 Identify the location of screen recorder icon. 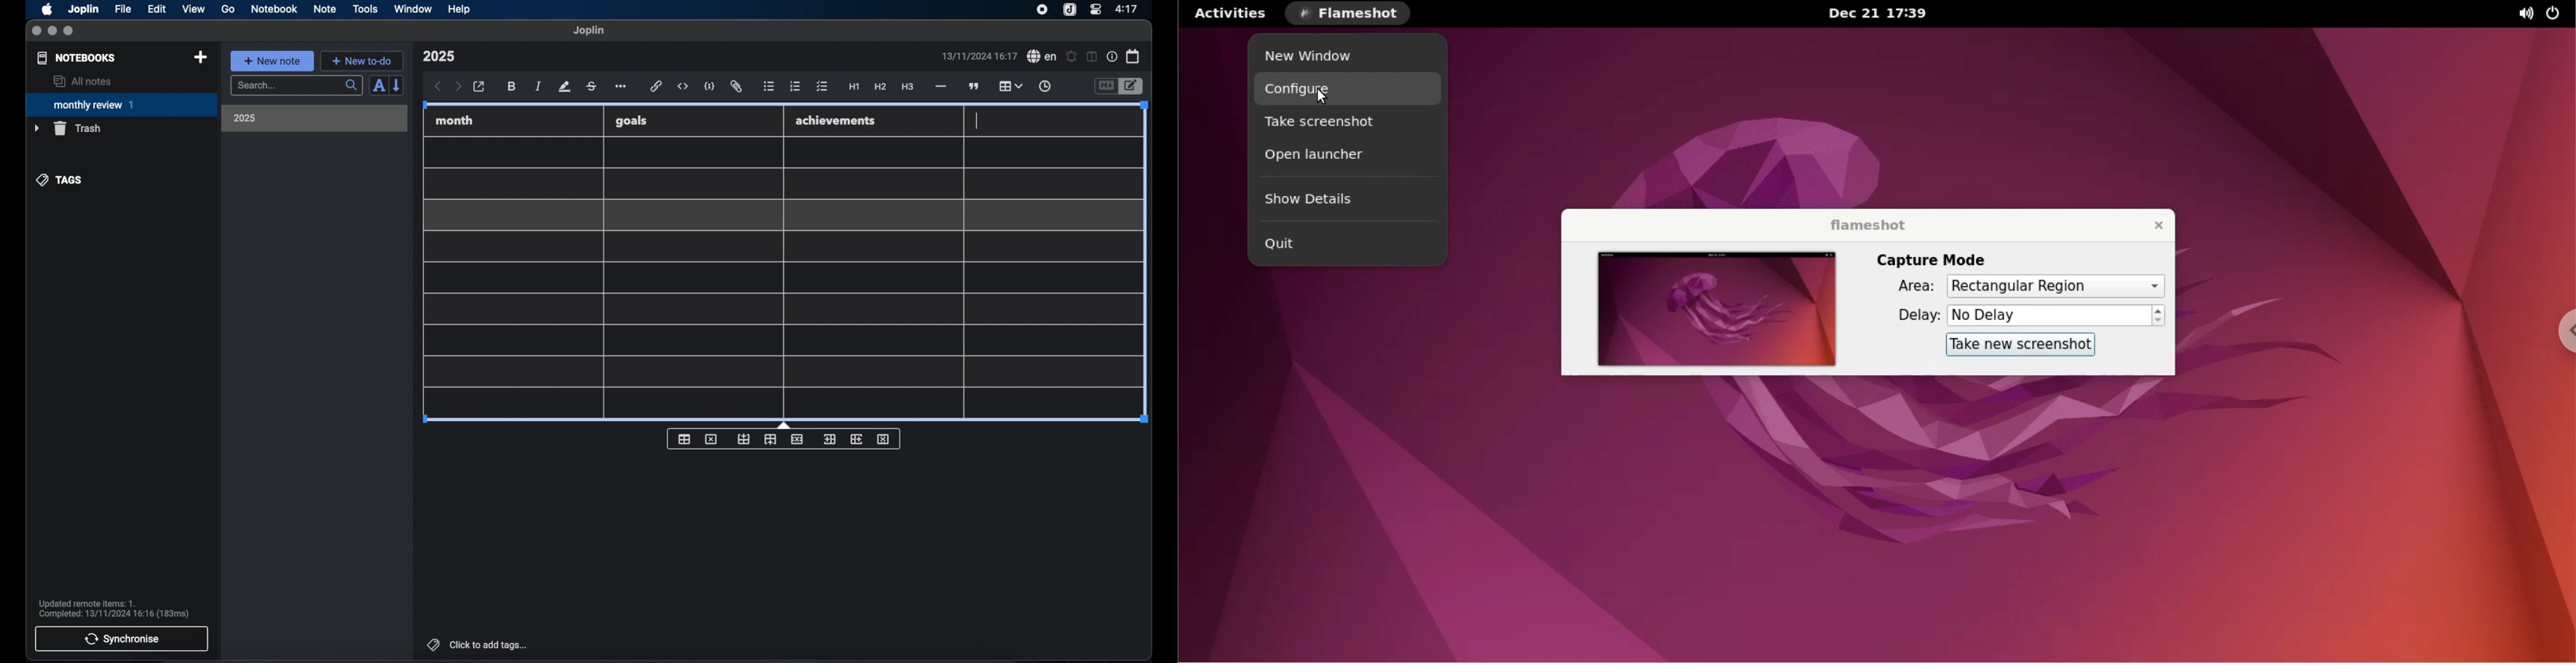
(1043, 10).